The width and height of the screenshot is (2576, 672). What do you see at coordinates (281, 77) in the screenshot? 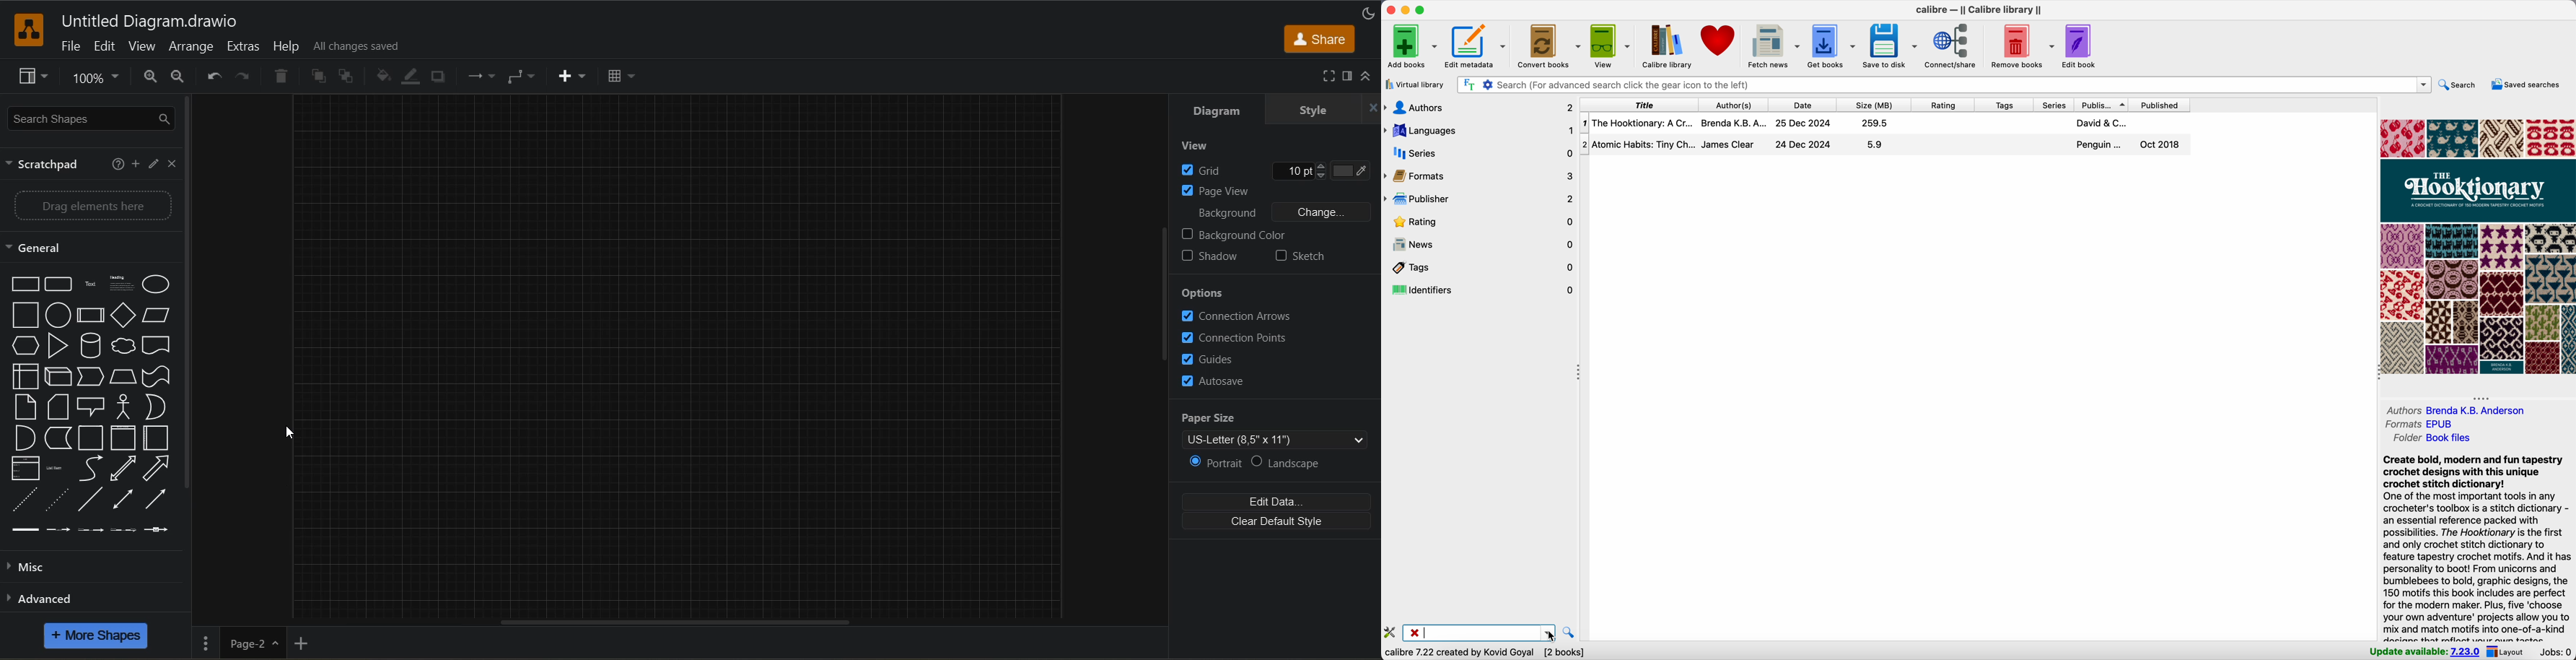
I see `delete` at bounding box center [281, 77].